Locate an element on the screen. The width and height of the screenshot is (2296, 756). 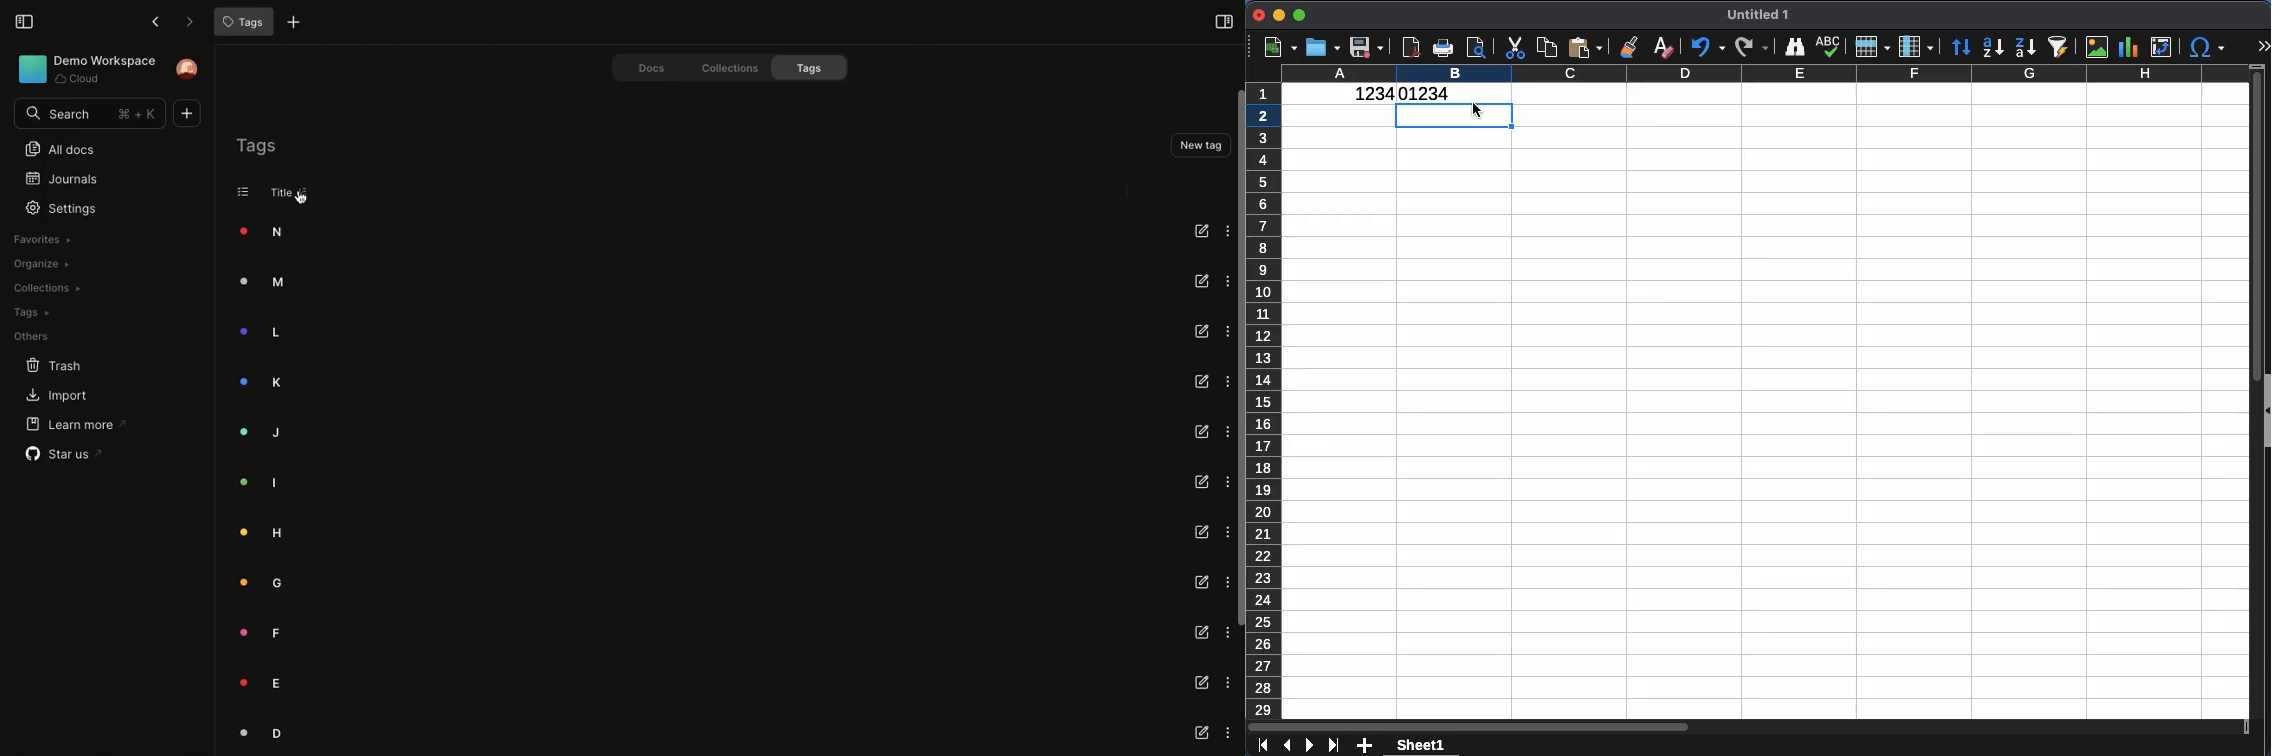
Options is located at coordinates (1227, 631).